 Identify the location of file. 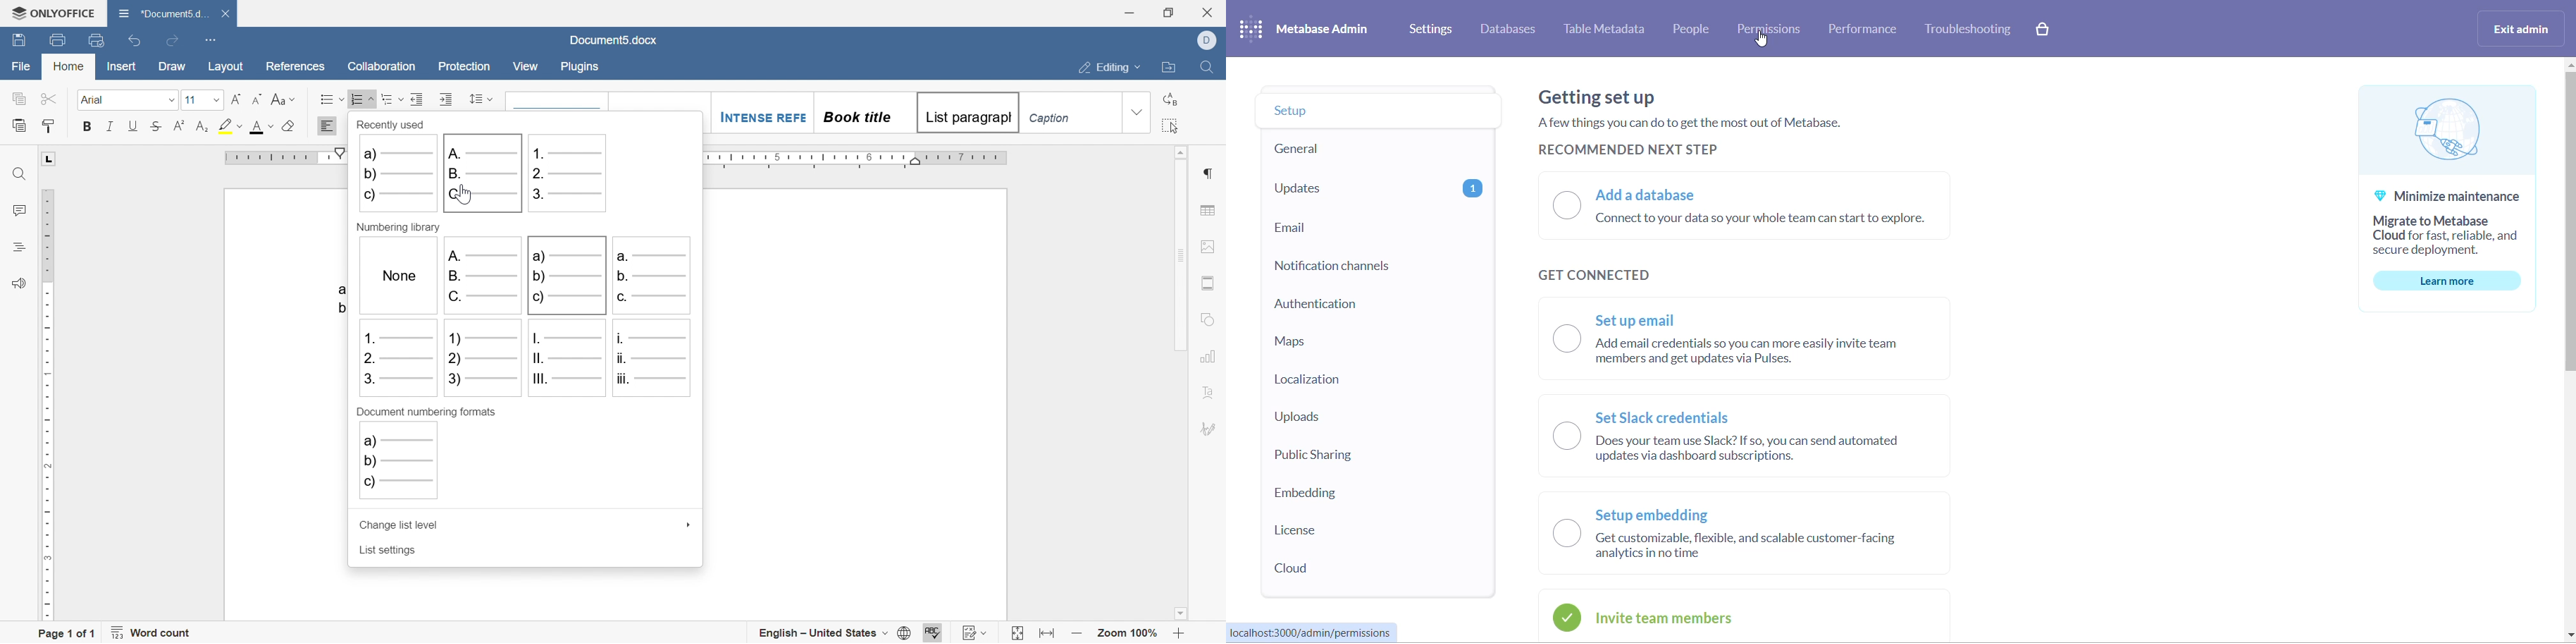
(22, 65).